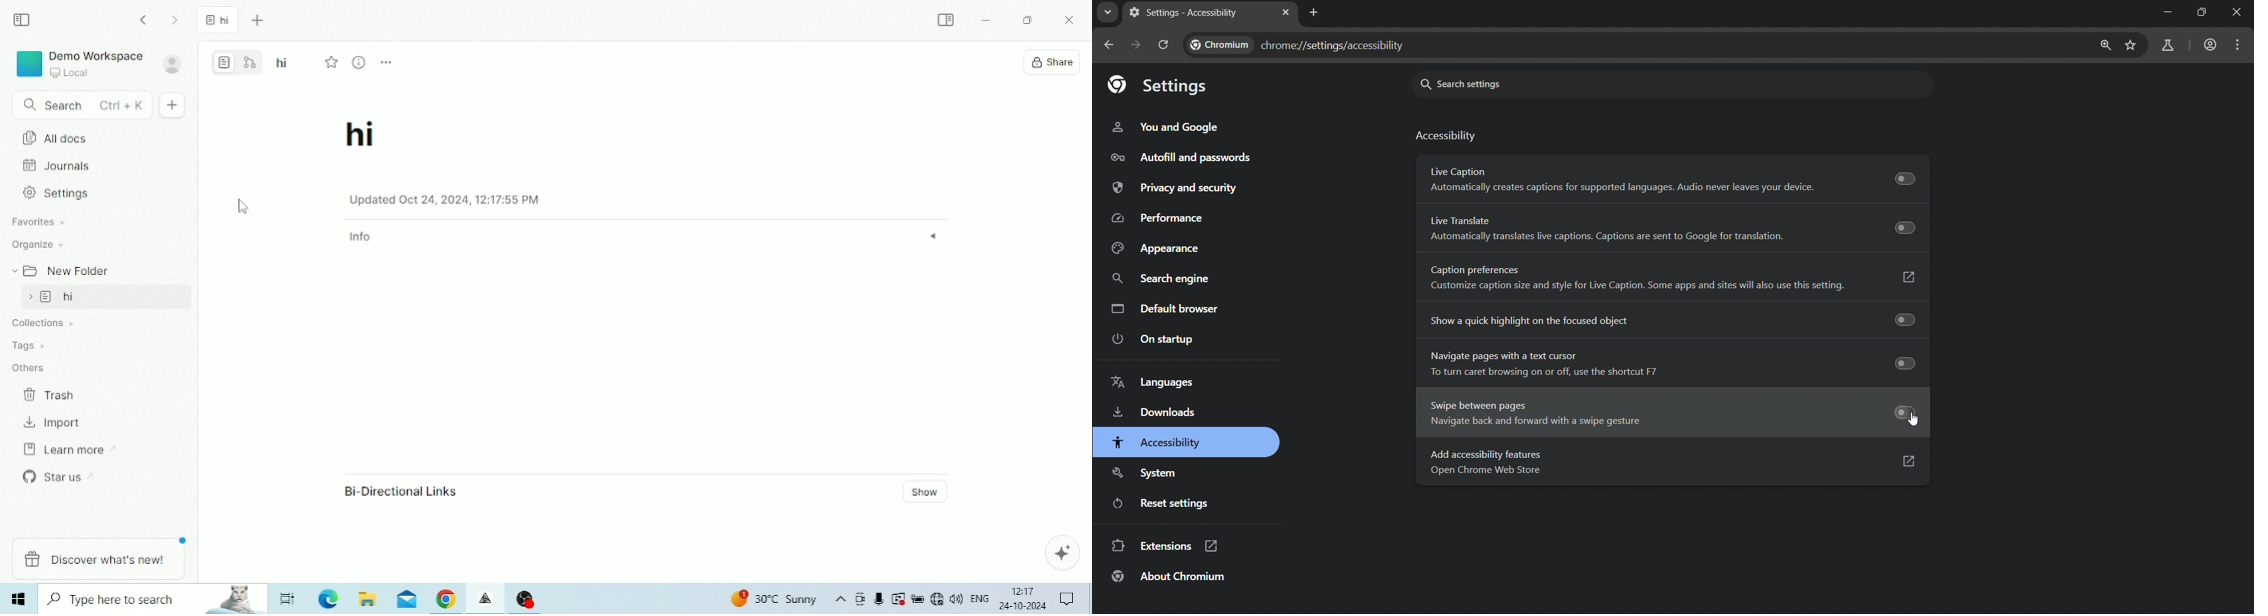 The width and height of the screenshot is (2268, 616). Describe the element at coordinates (1163, 87) in the screenshot. I see `settings` at that location.